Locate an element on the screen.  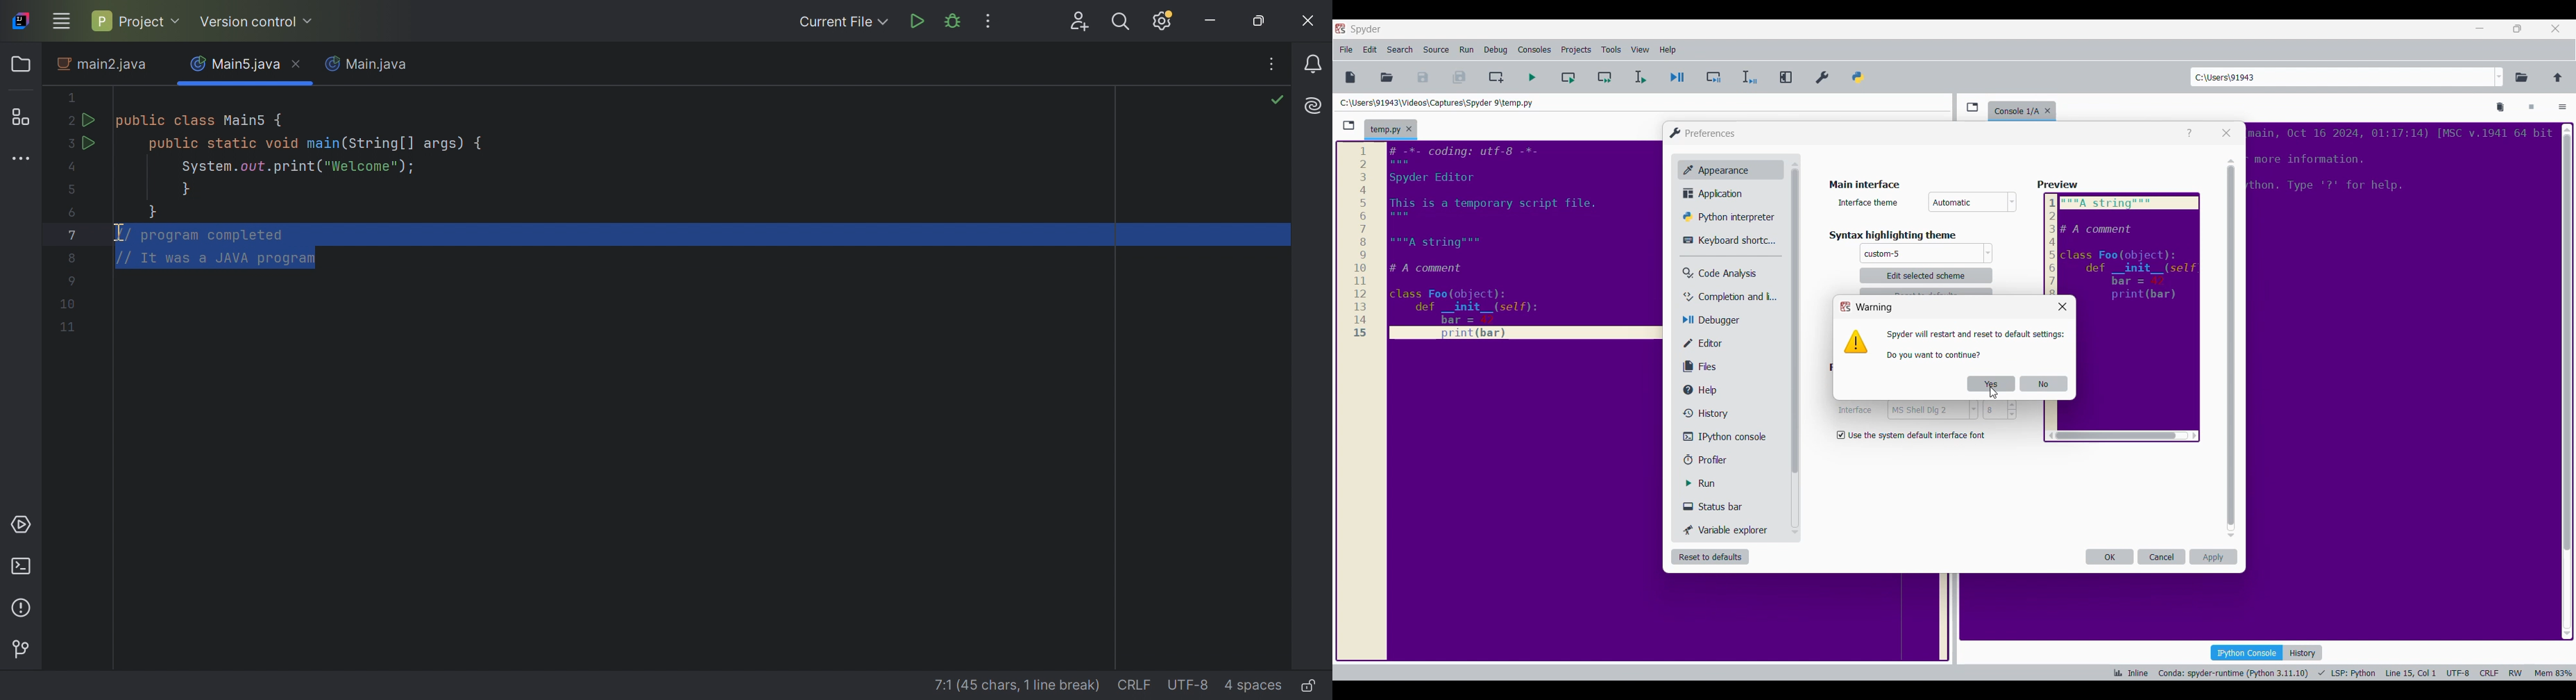
Search menu is located at coordinates (1400, 49).